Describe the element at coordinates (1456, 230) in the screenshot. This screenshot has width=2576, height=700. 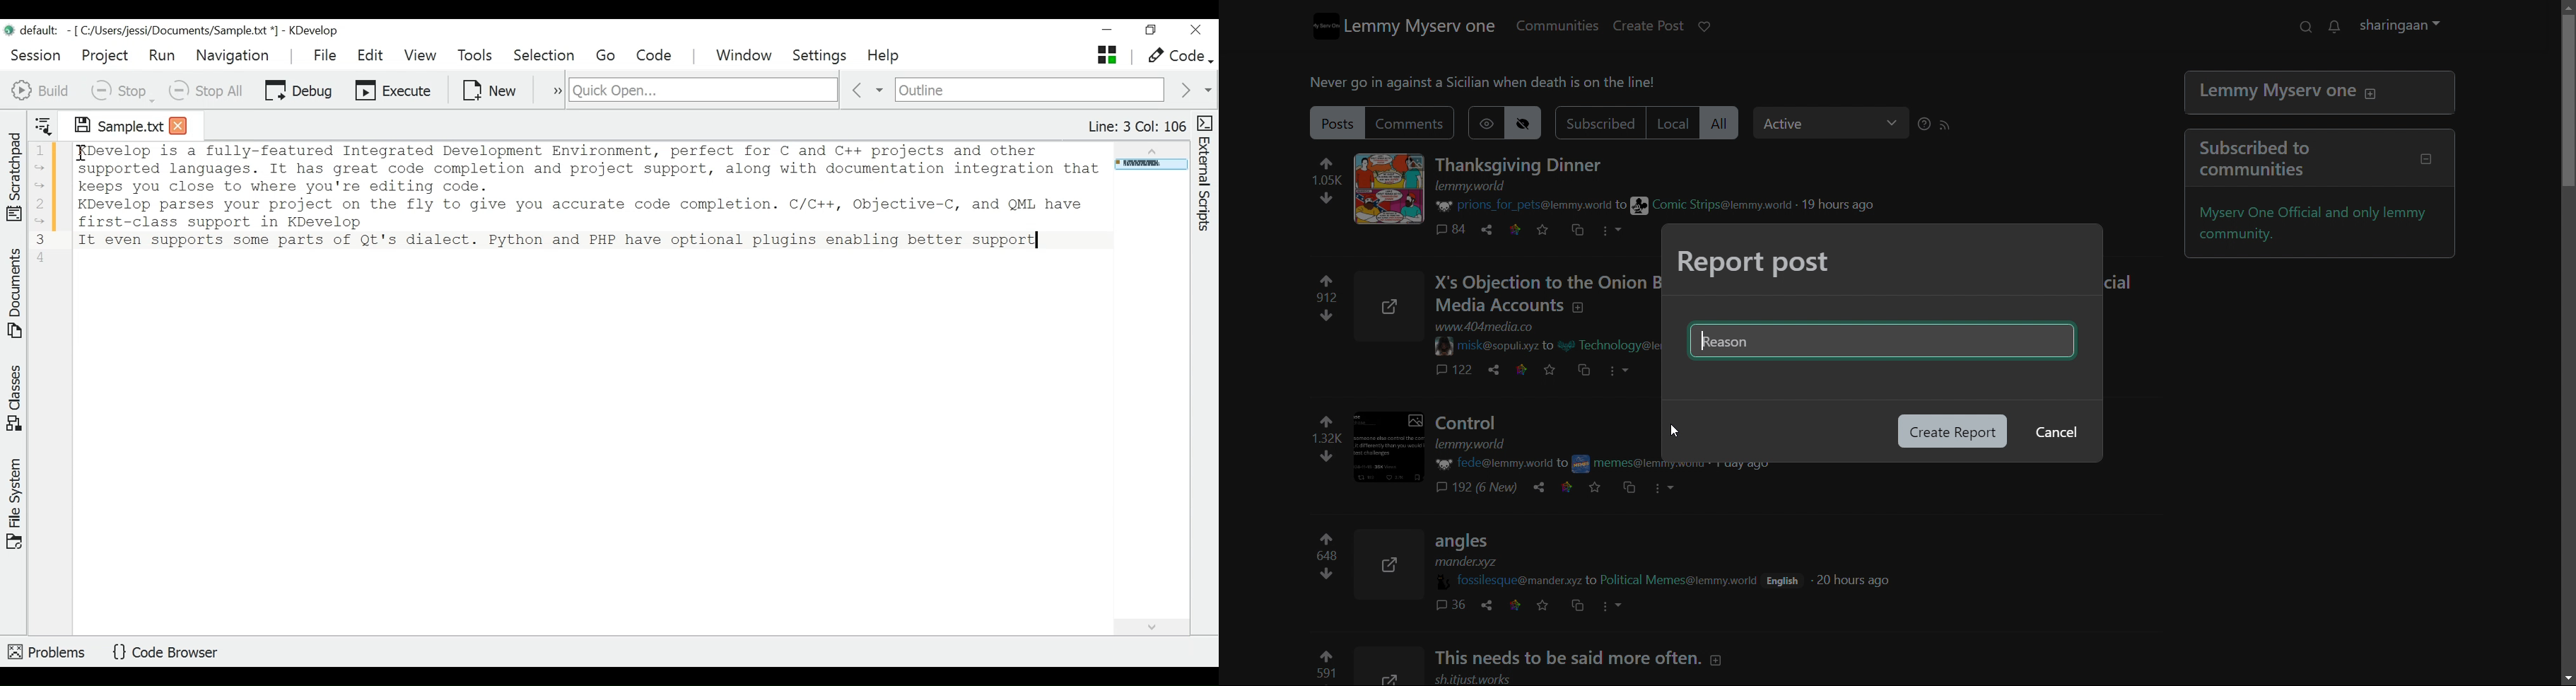
I see `comment` at that location.